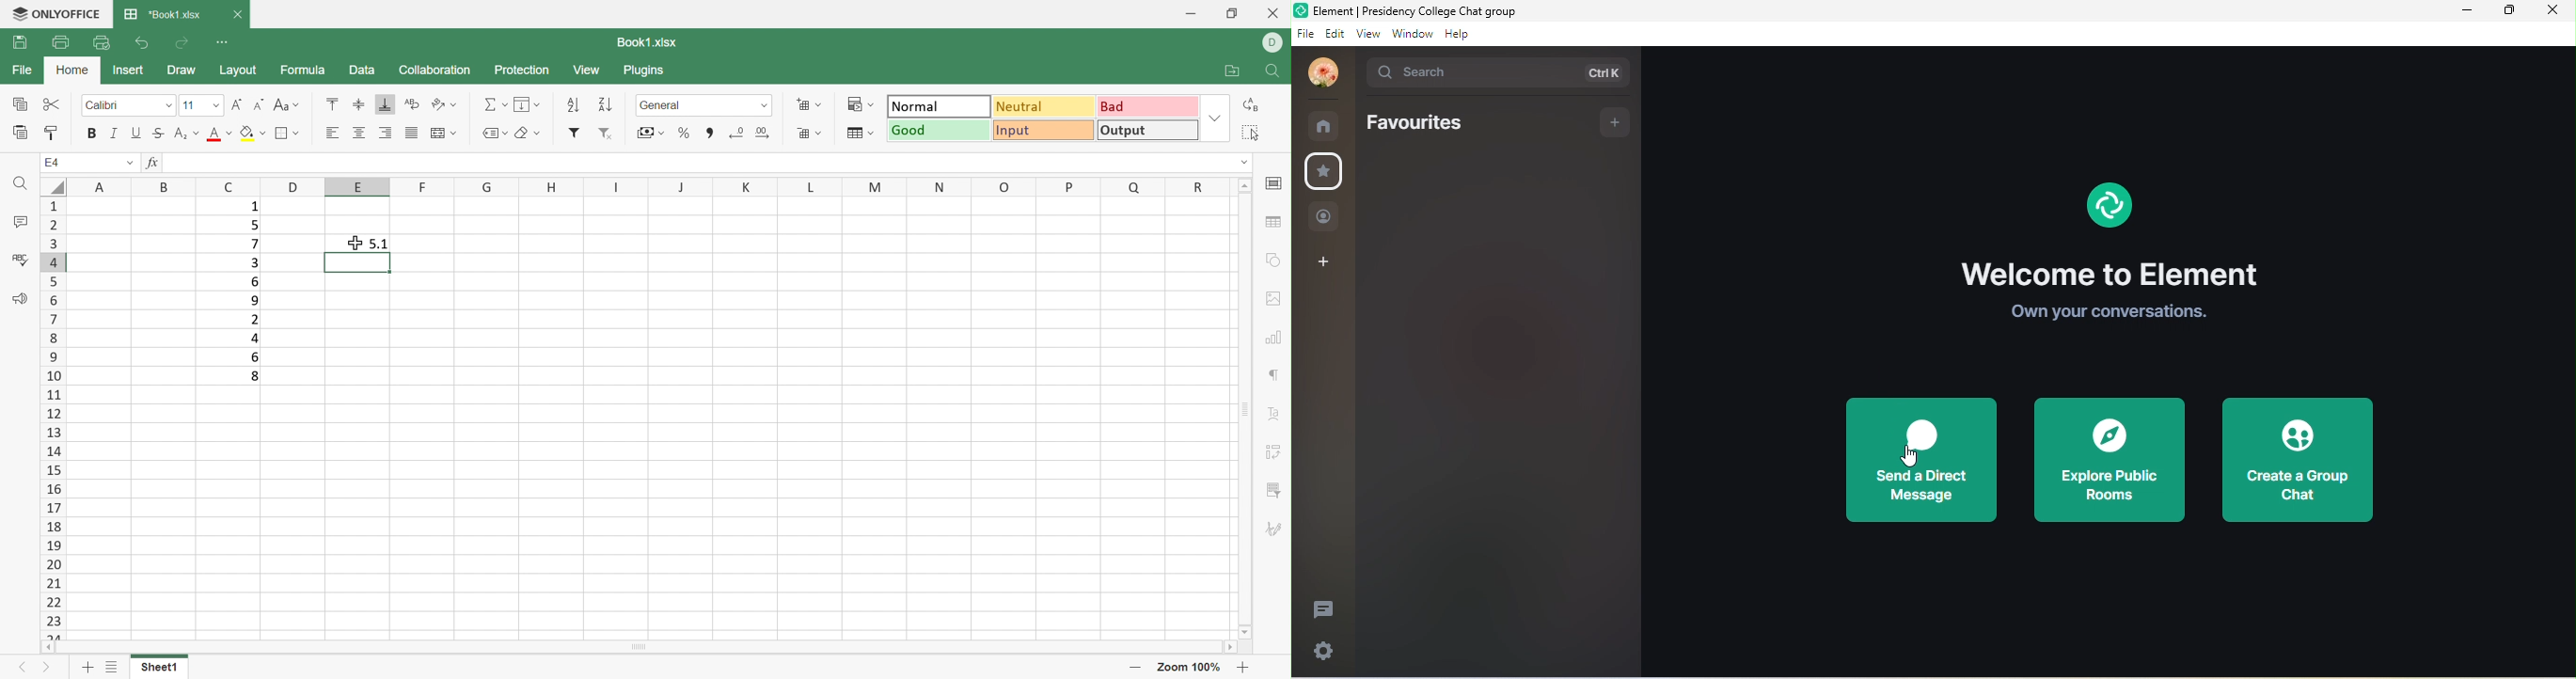 This screenshot has height=700, width=2576. I want to click on minimize, so click(2462, 12).